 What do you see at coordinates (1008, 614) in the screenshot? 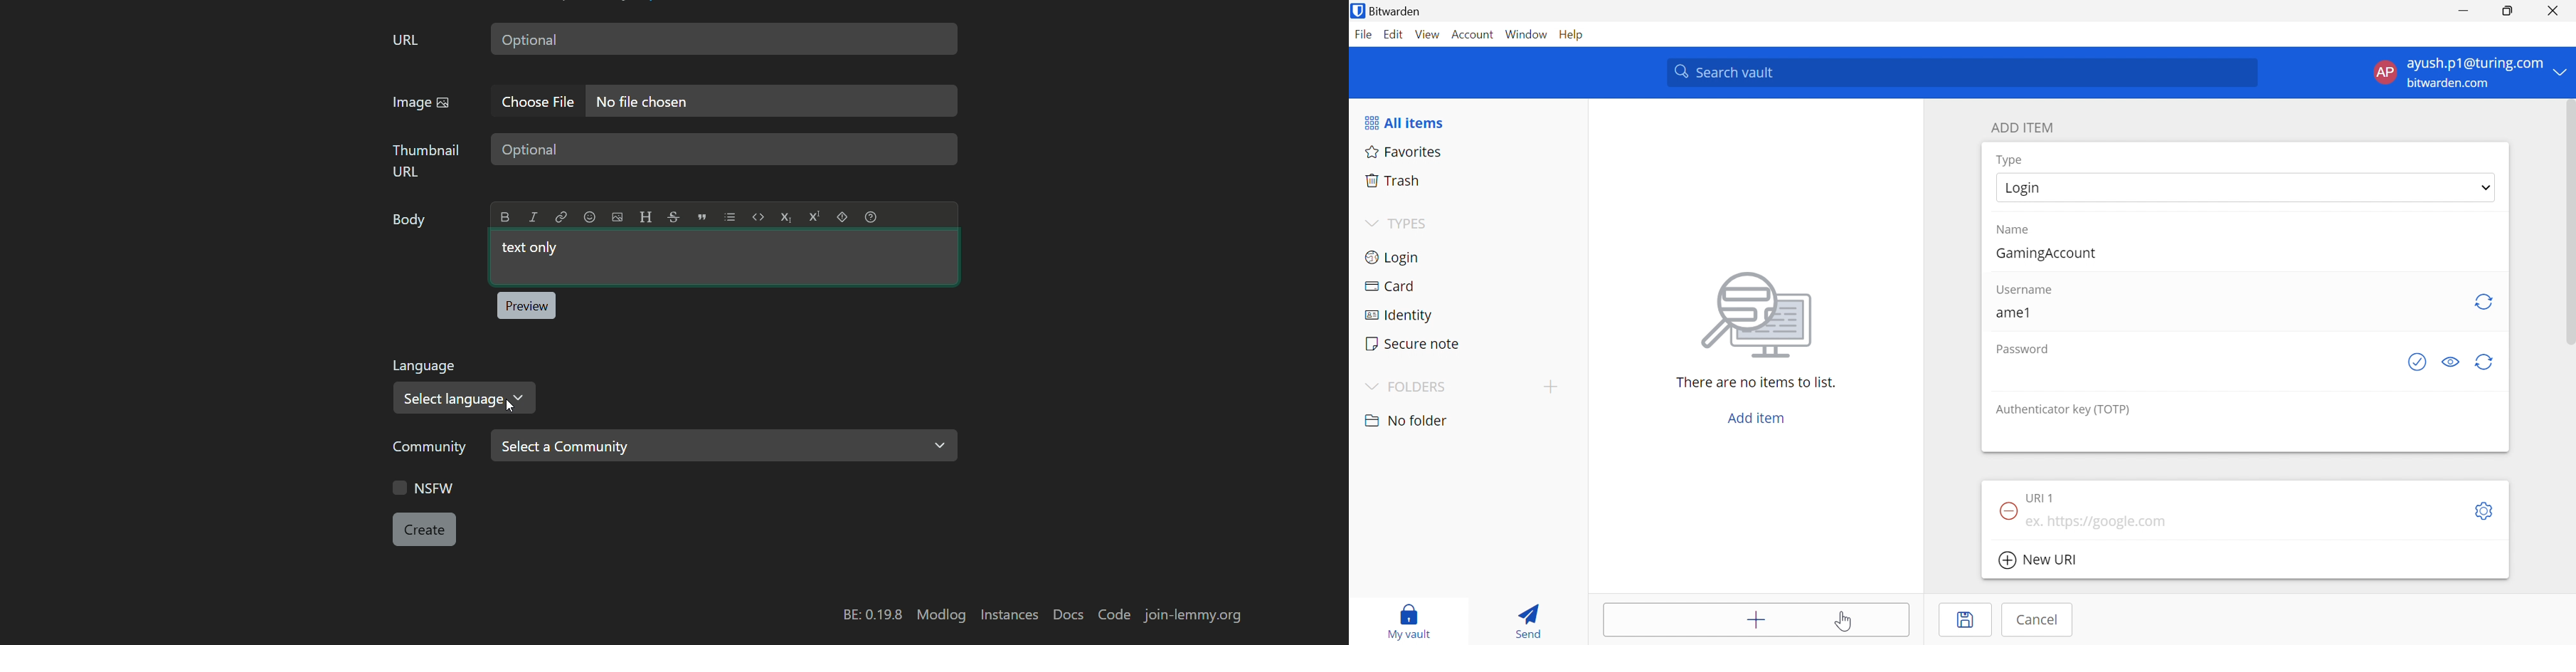
I see `instances` at bounding box center [1008, 614].